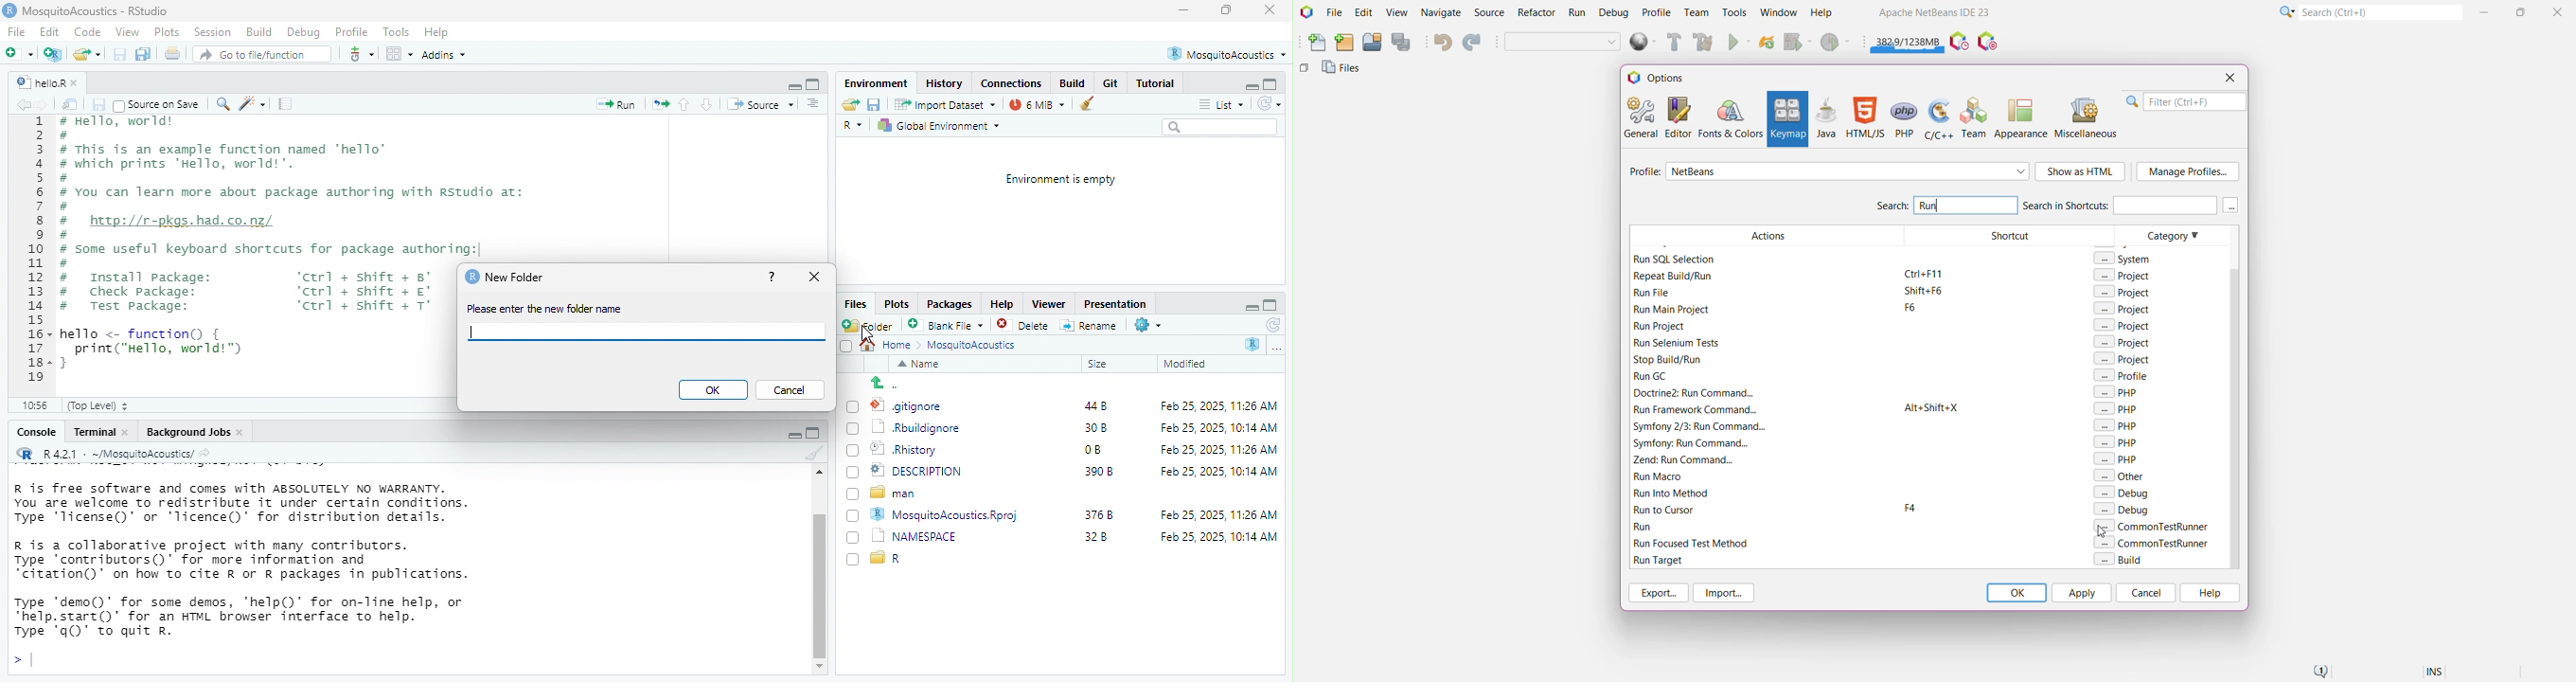 The width and height of the screenshot is (2576, 700). Describe the element at coordinates (772, 278) in the screenshot. I see `help` at that location.